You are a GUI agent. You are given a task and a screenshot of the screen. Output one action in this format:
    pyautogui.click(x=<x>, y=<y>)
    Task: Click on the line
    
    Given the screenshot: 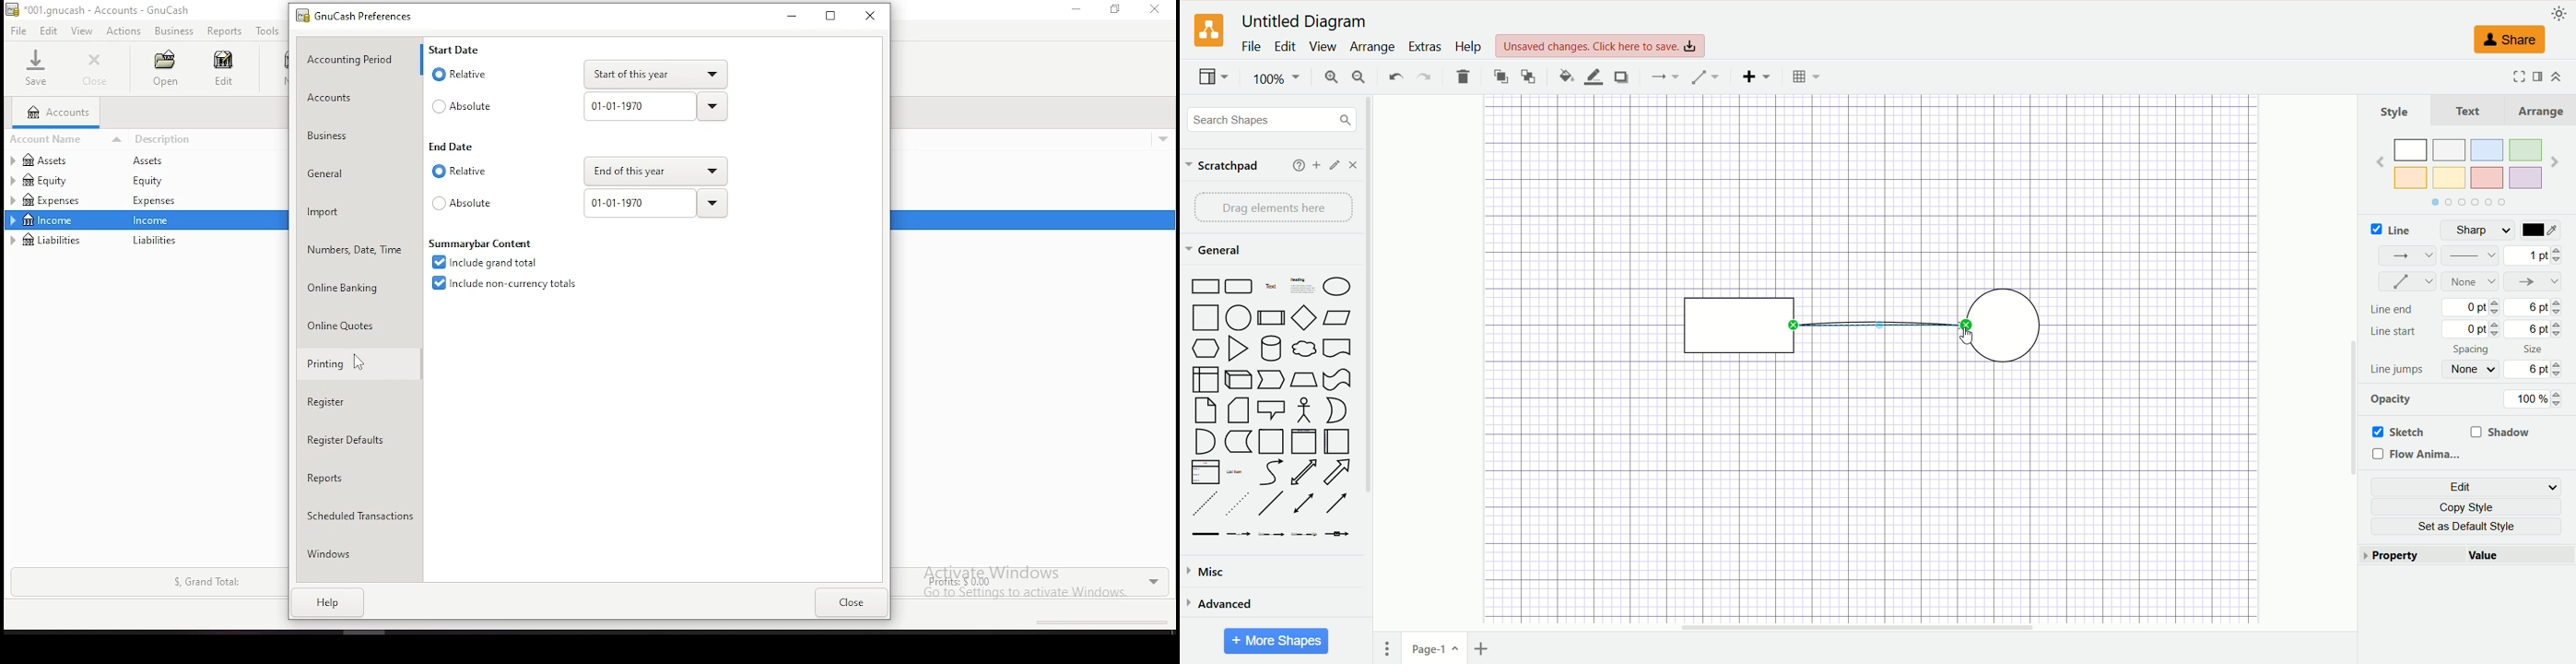 What is the action you would take?
    pyautogui.click(x=2390, y=229)
    